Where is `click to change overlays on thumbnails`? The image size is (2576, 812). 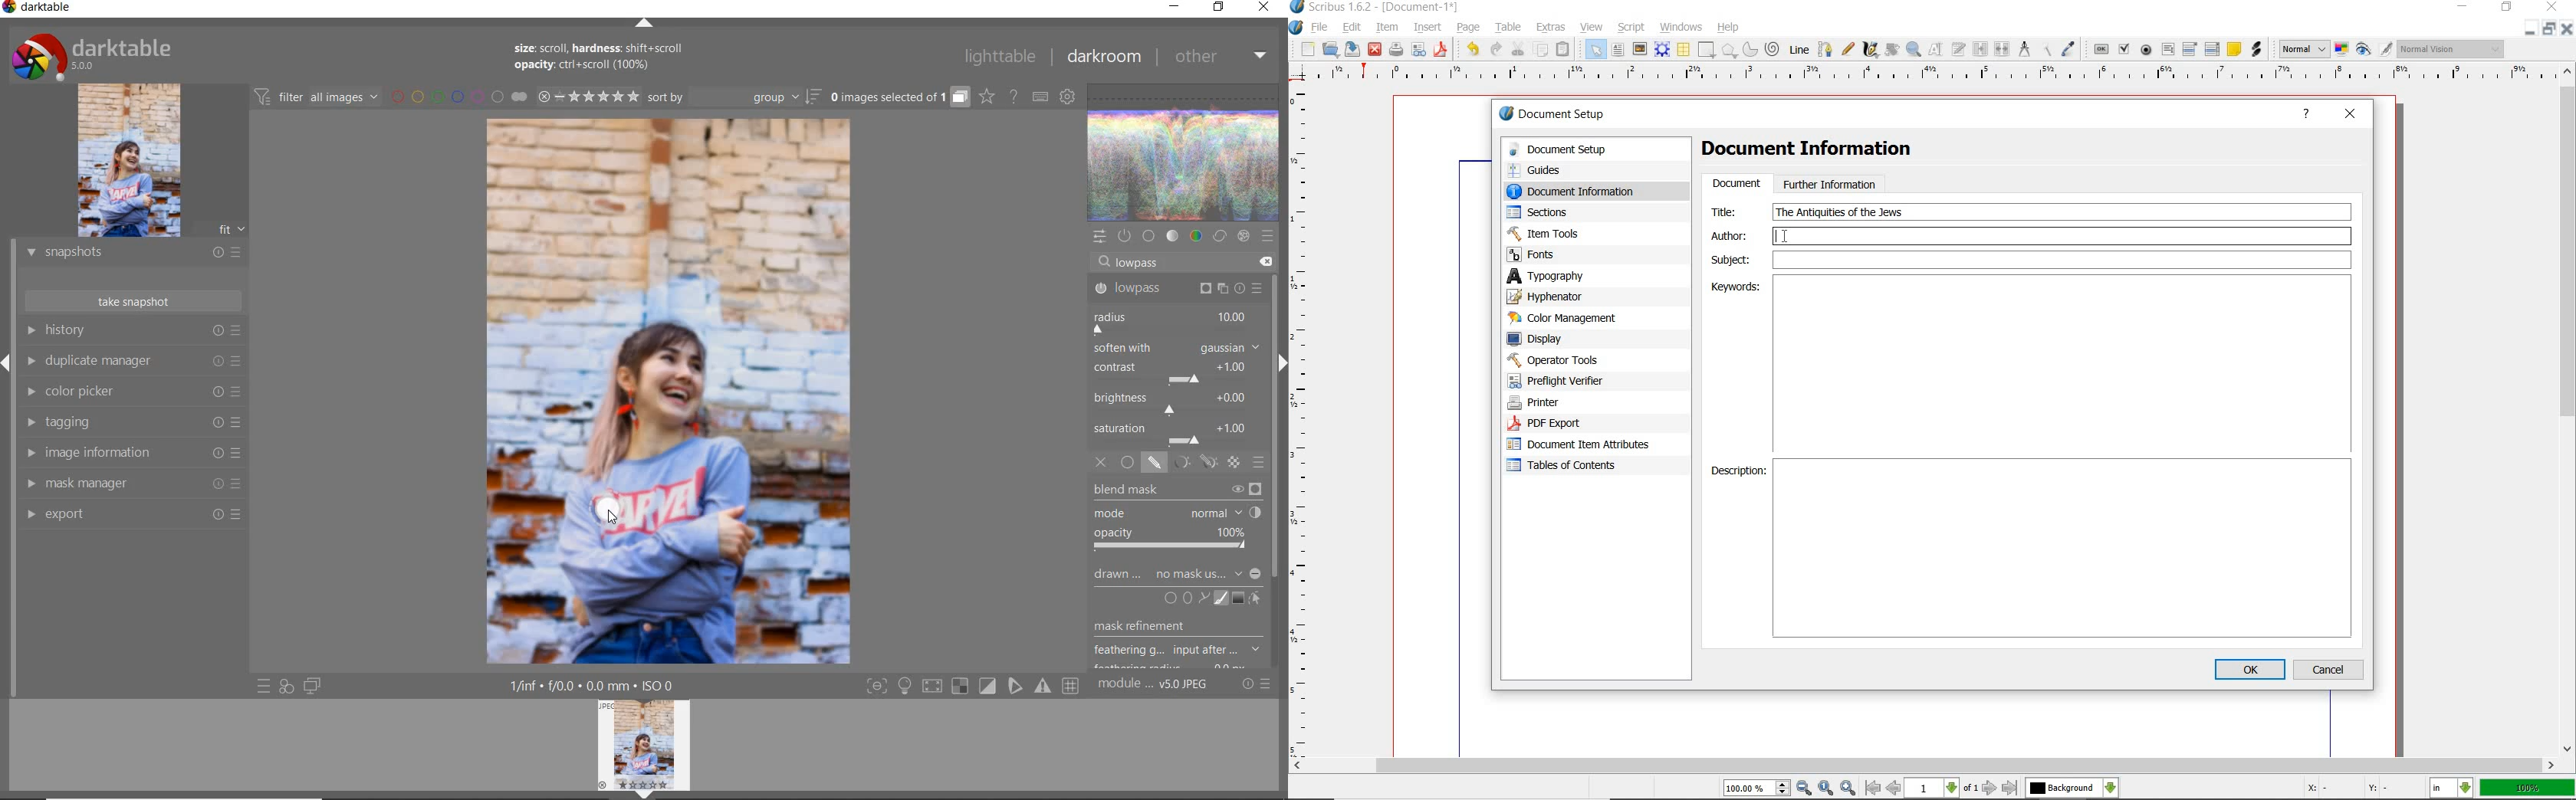 click to change overlays on thumbnails is located at coordinates (986, 96).